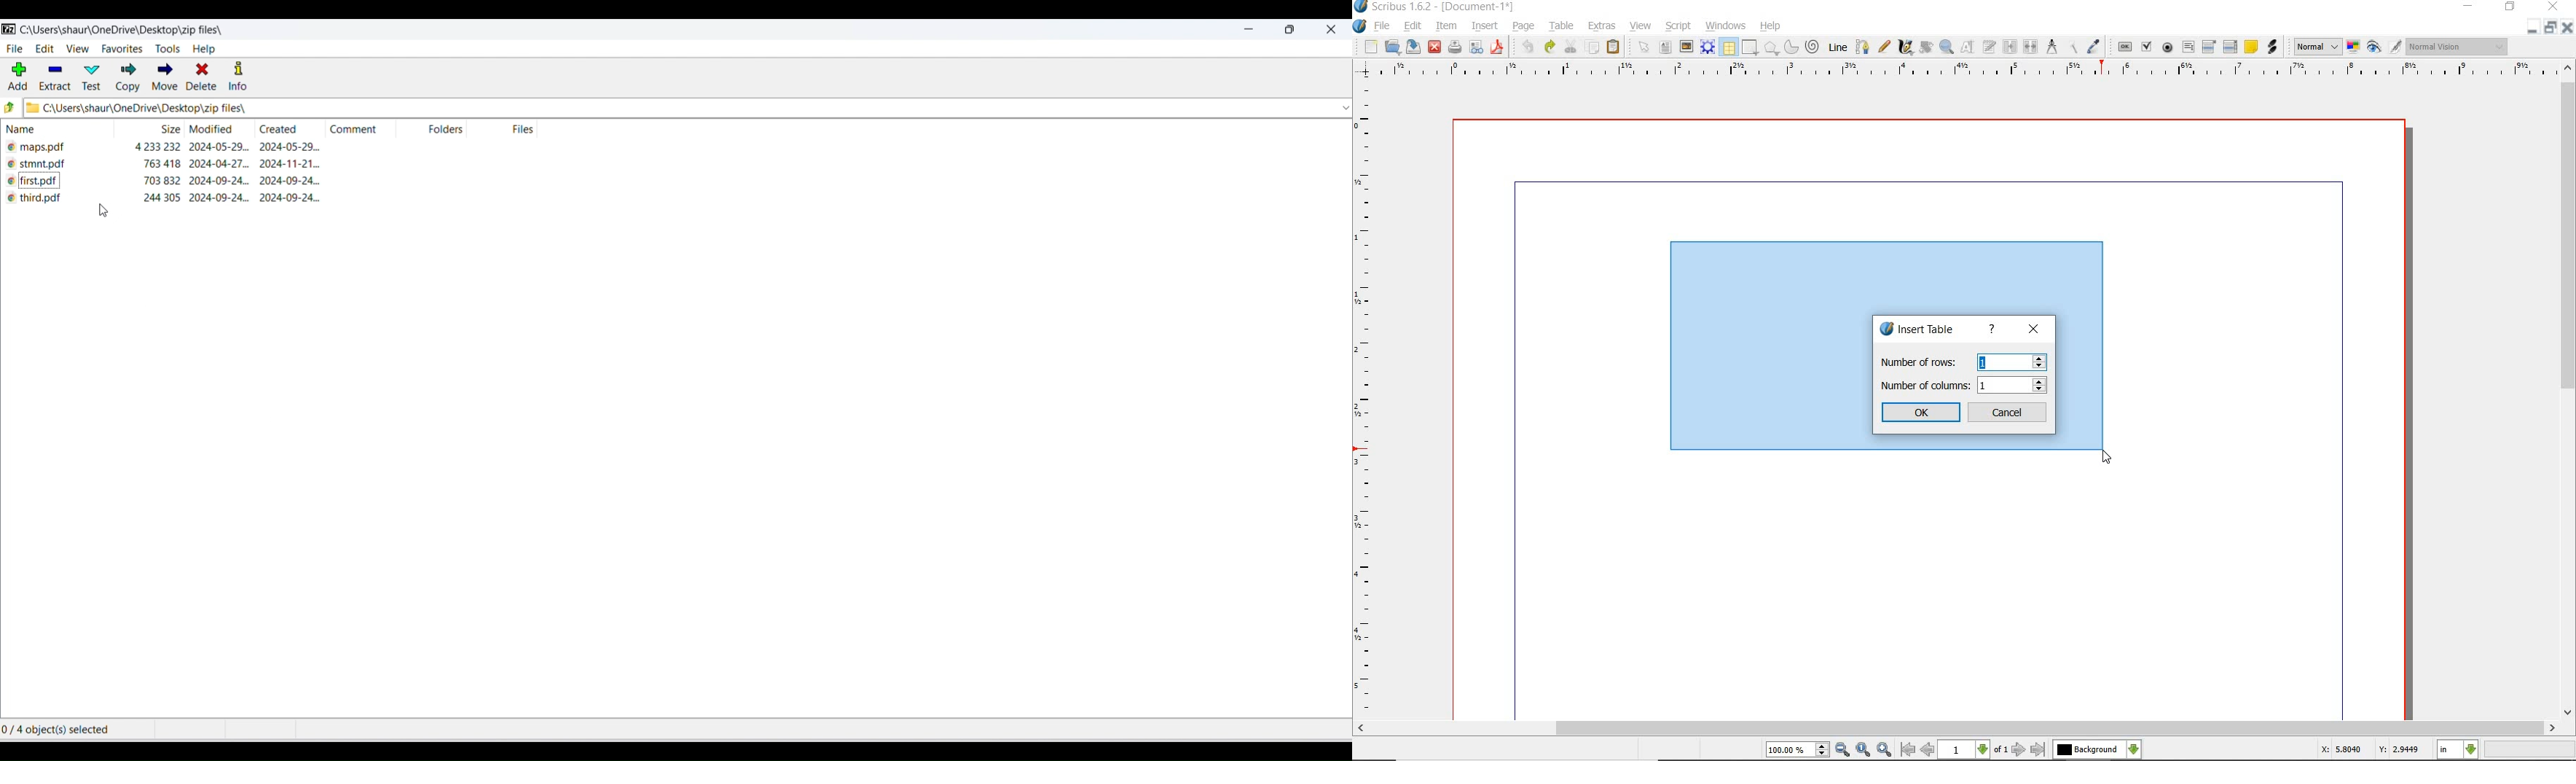 The height and width of the screenshot is (784, 2576). I want to click on zoom in, so click(1885, 750).